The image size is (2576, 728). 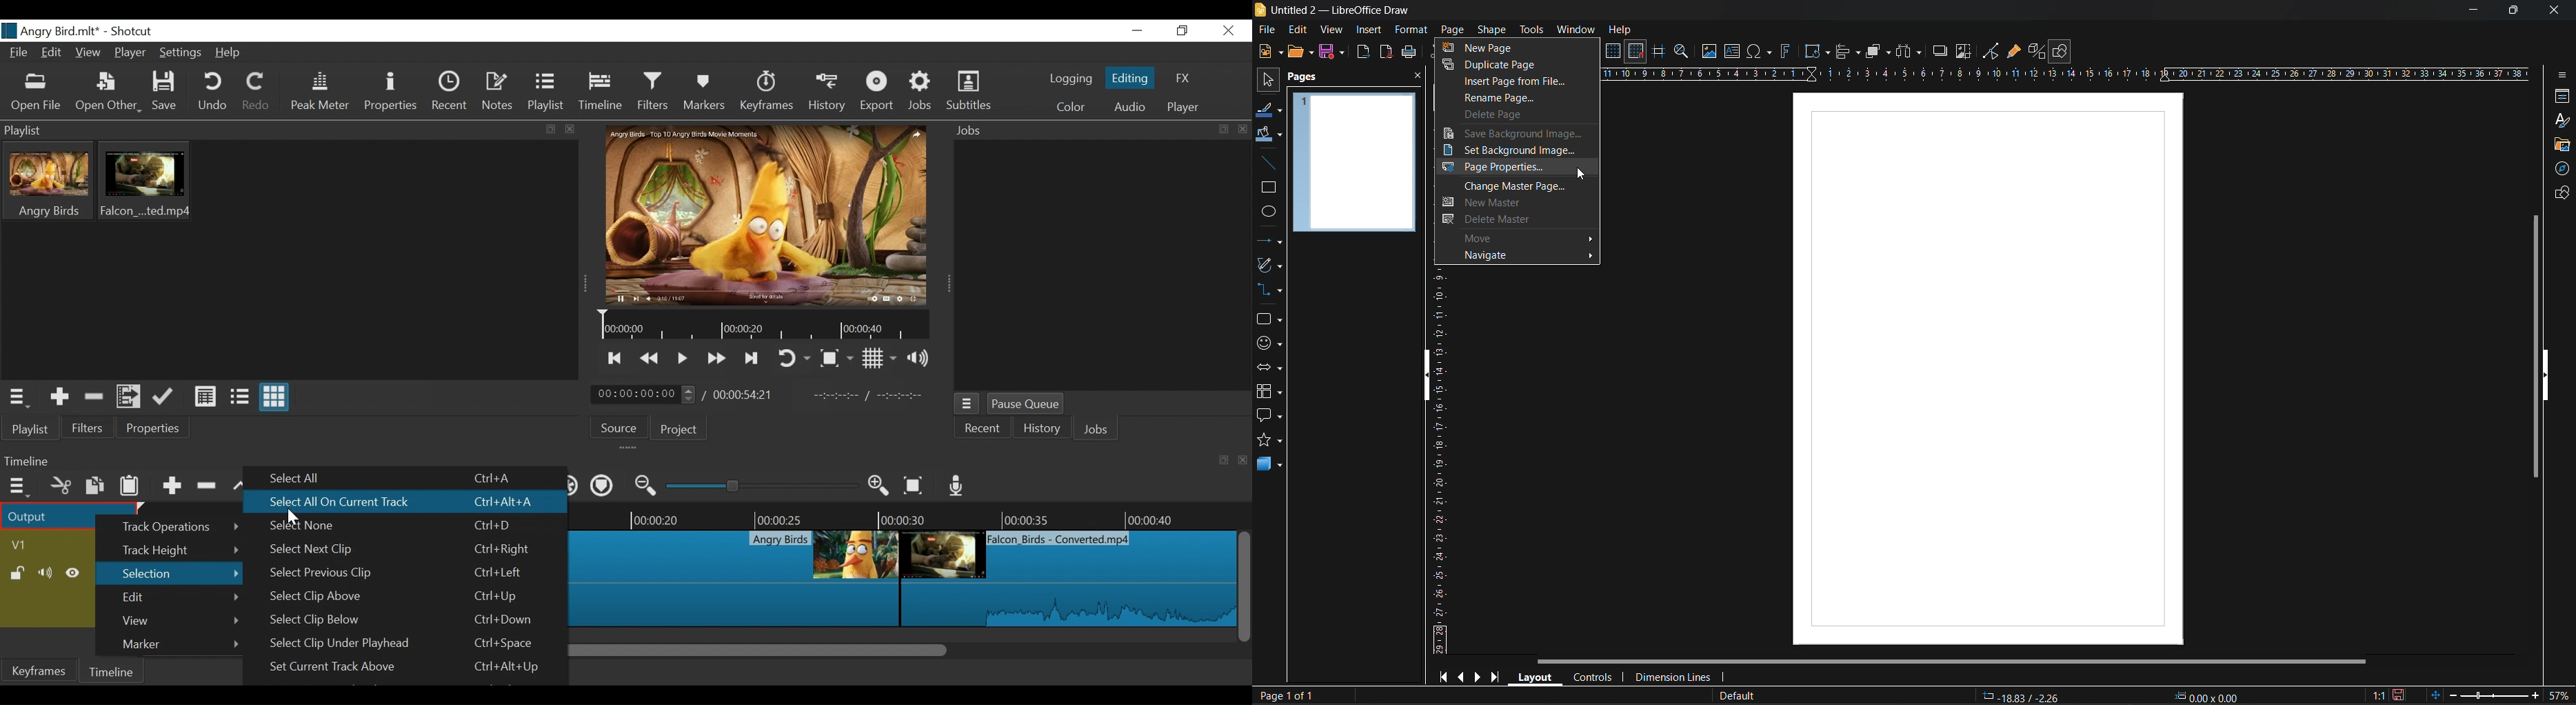 I want to click on page, so click(x=1455, y=29).